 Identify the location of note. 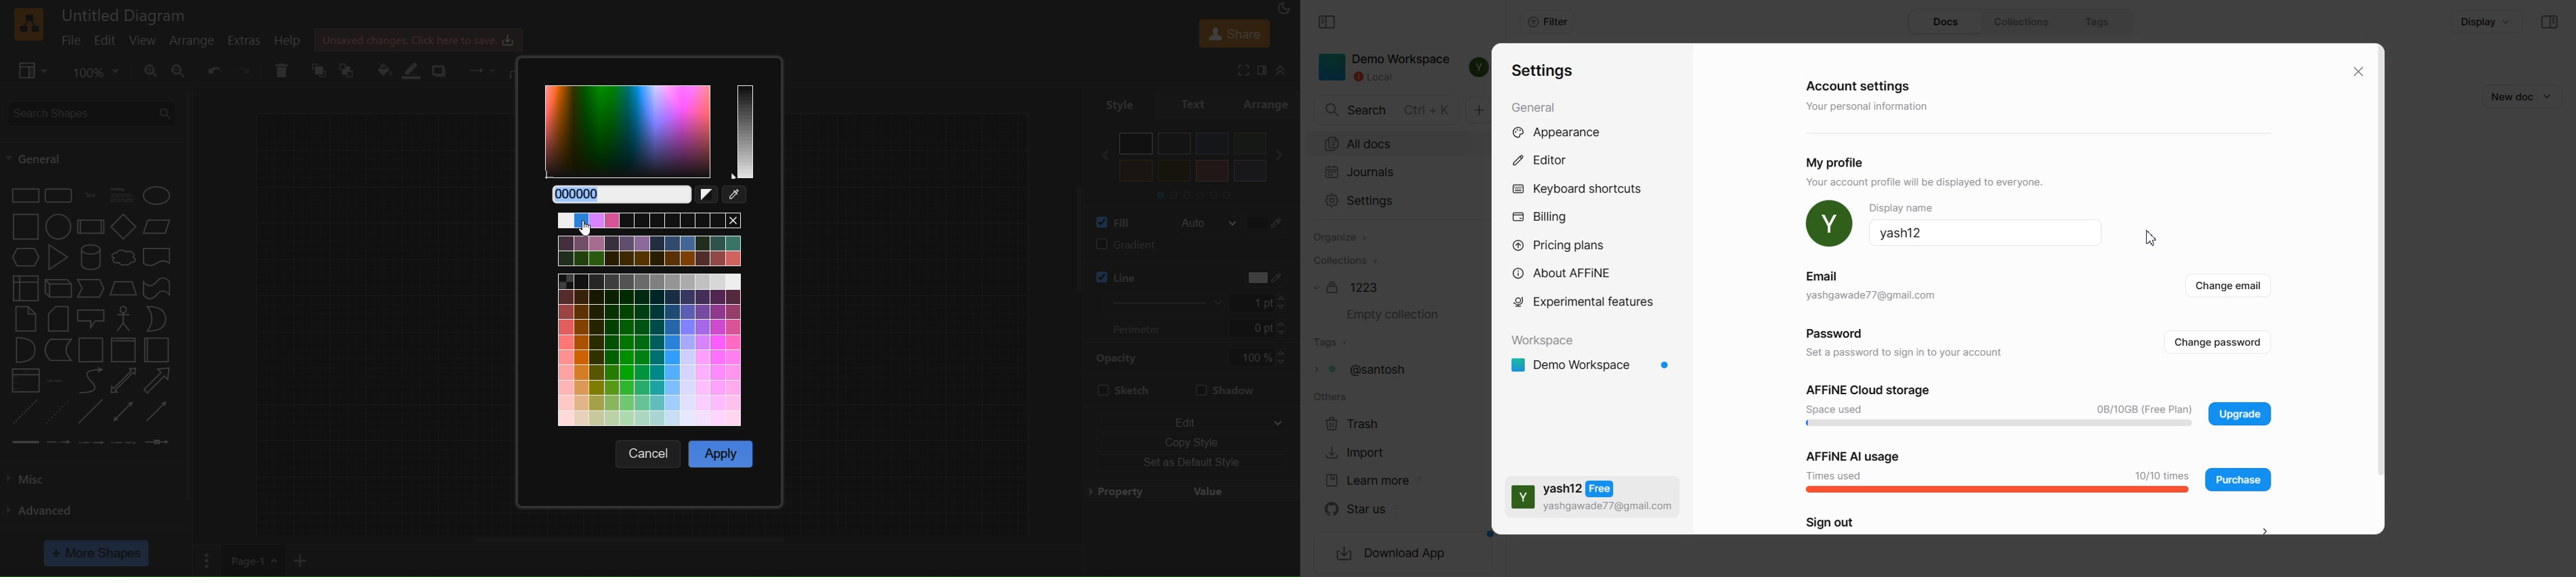
(24, 318).